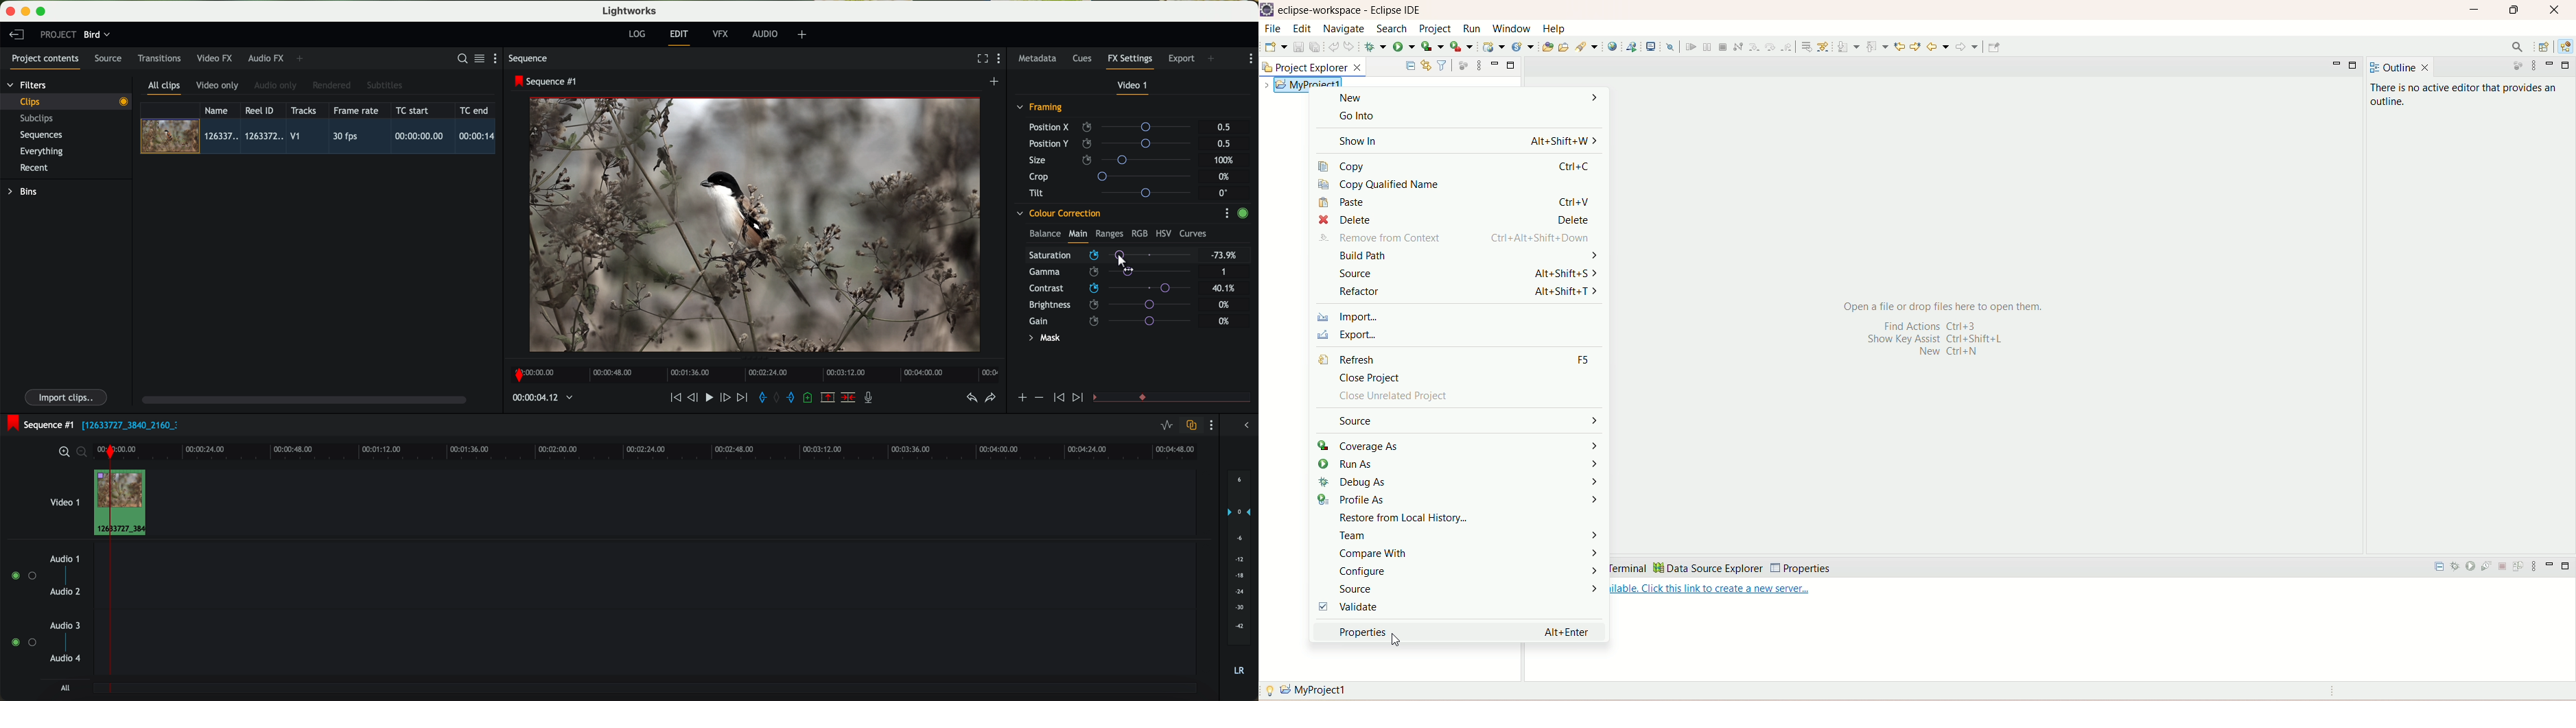  I want to click on applied effect, so click(757, 225).